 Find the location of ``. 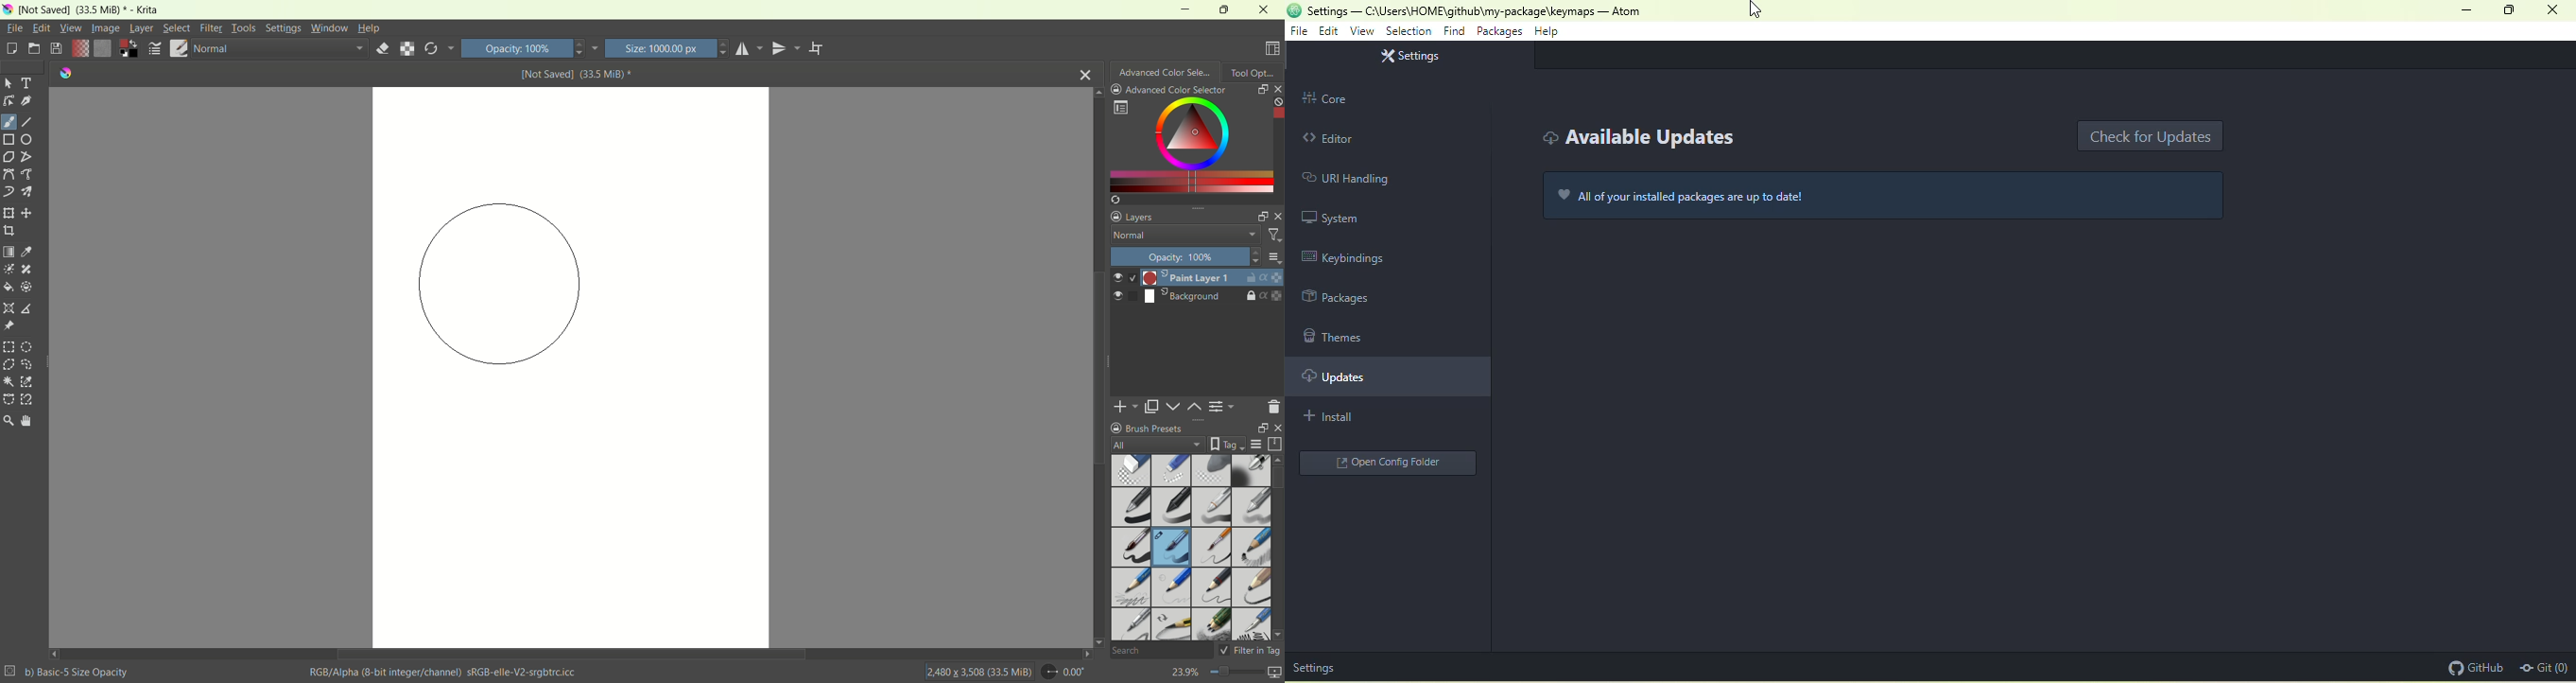

 is located at coordinates (1348, 300).